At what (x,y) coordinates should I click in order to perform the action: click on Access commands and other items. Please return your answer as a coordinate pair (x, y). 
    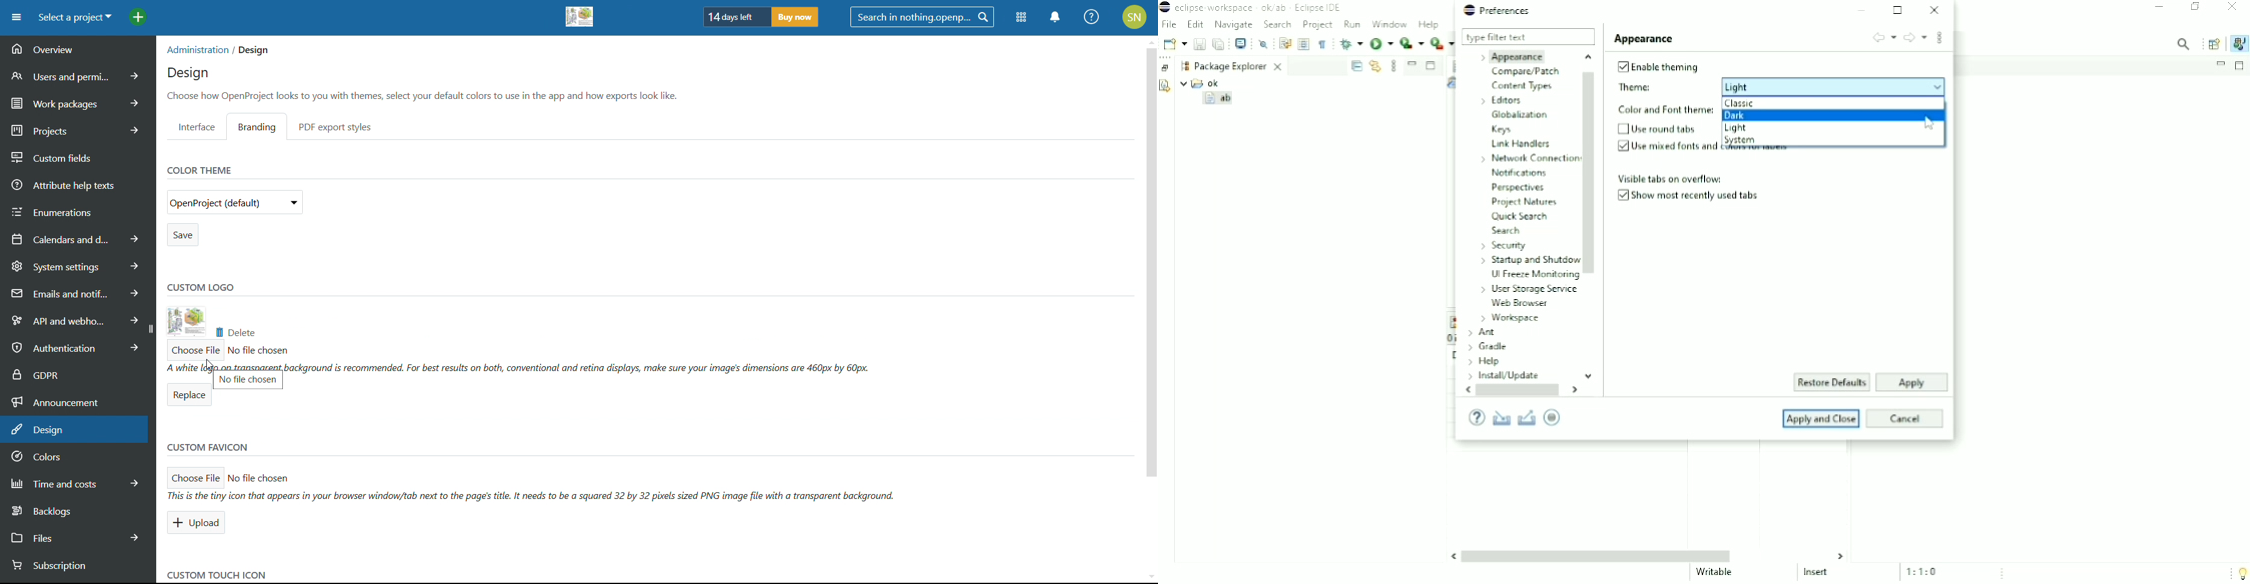
    Looking at the image, I should click on (2184, 43).